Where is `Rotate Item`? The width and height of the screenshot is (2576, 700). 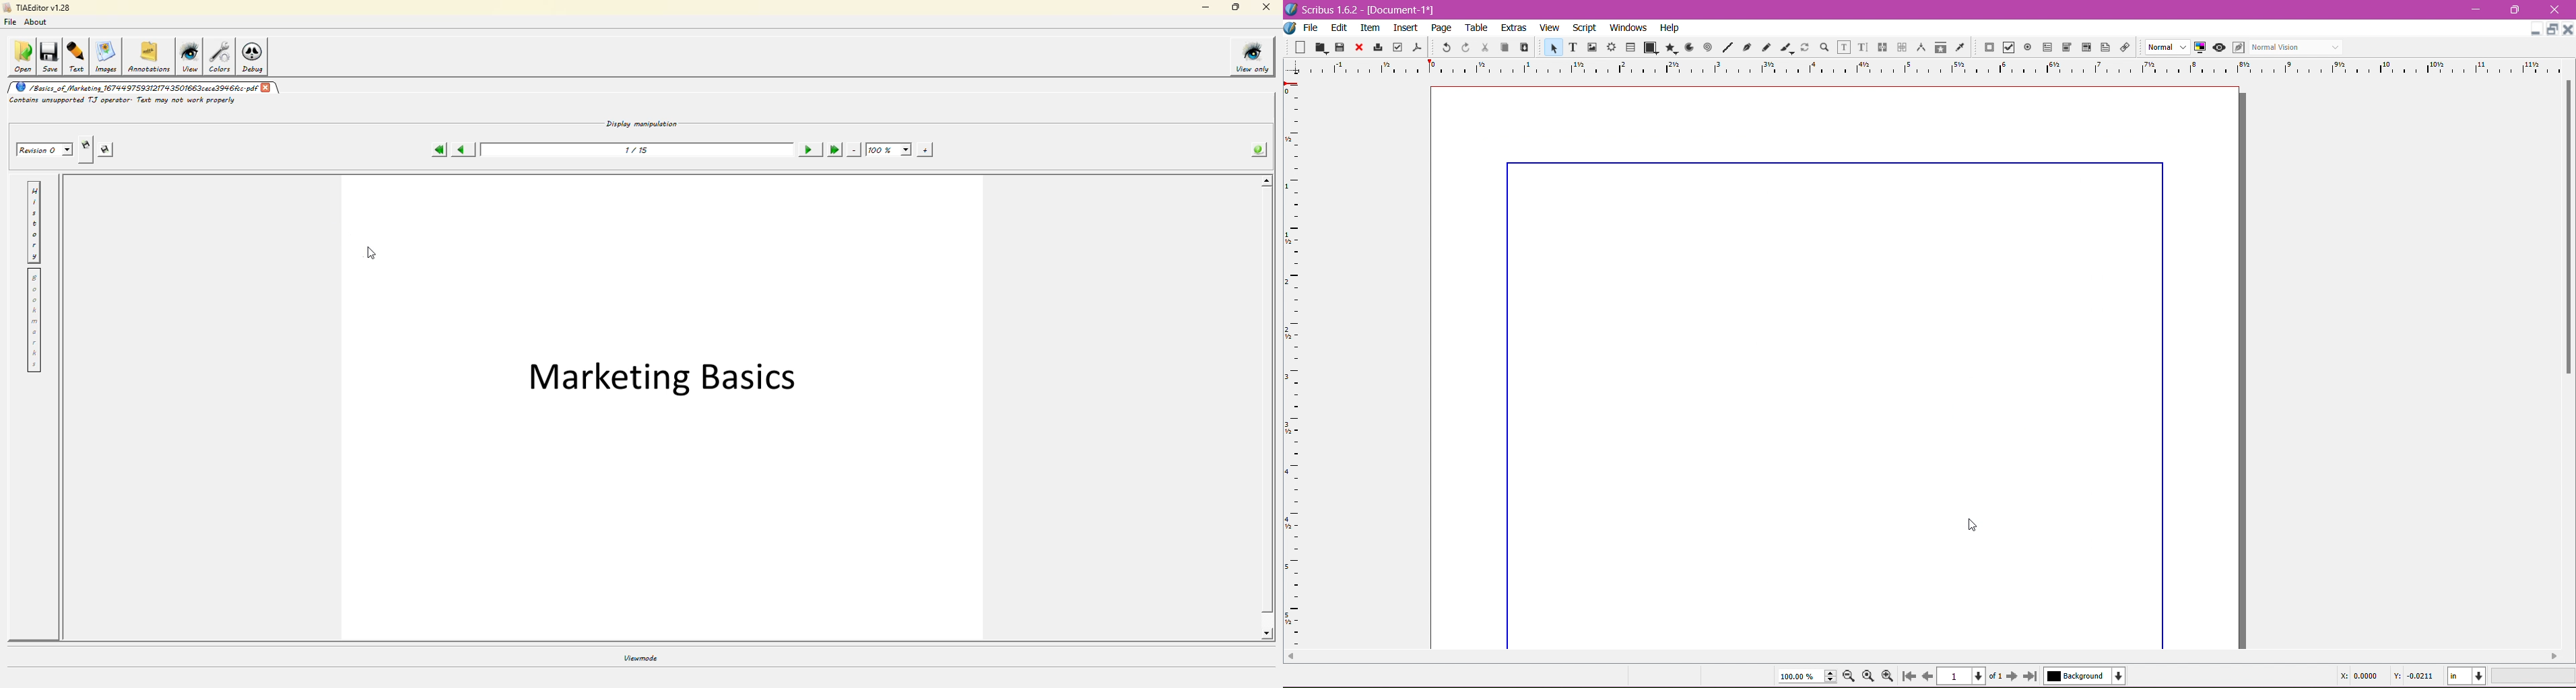 Rotate Item is located at coordinates (1805, 47).